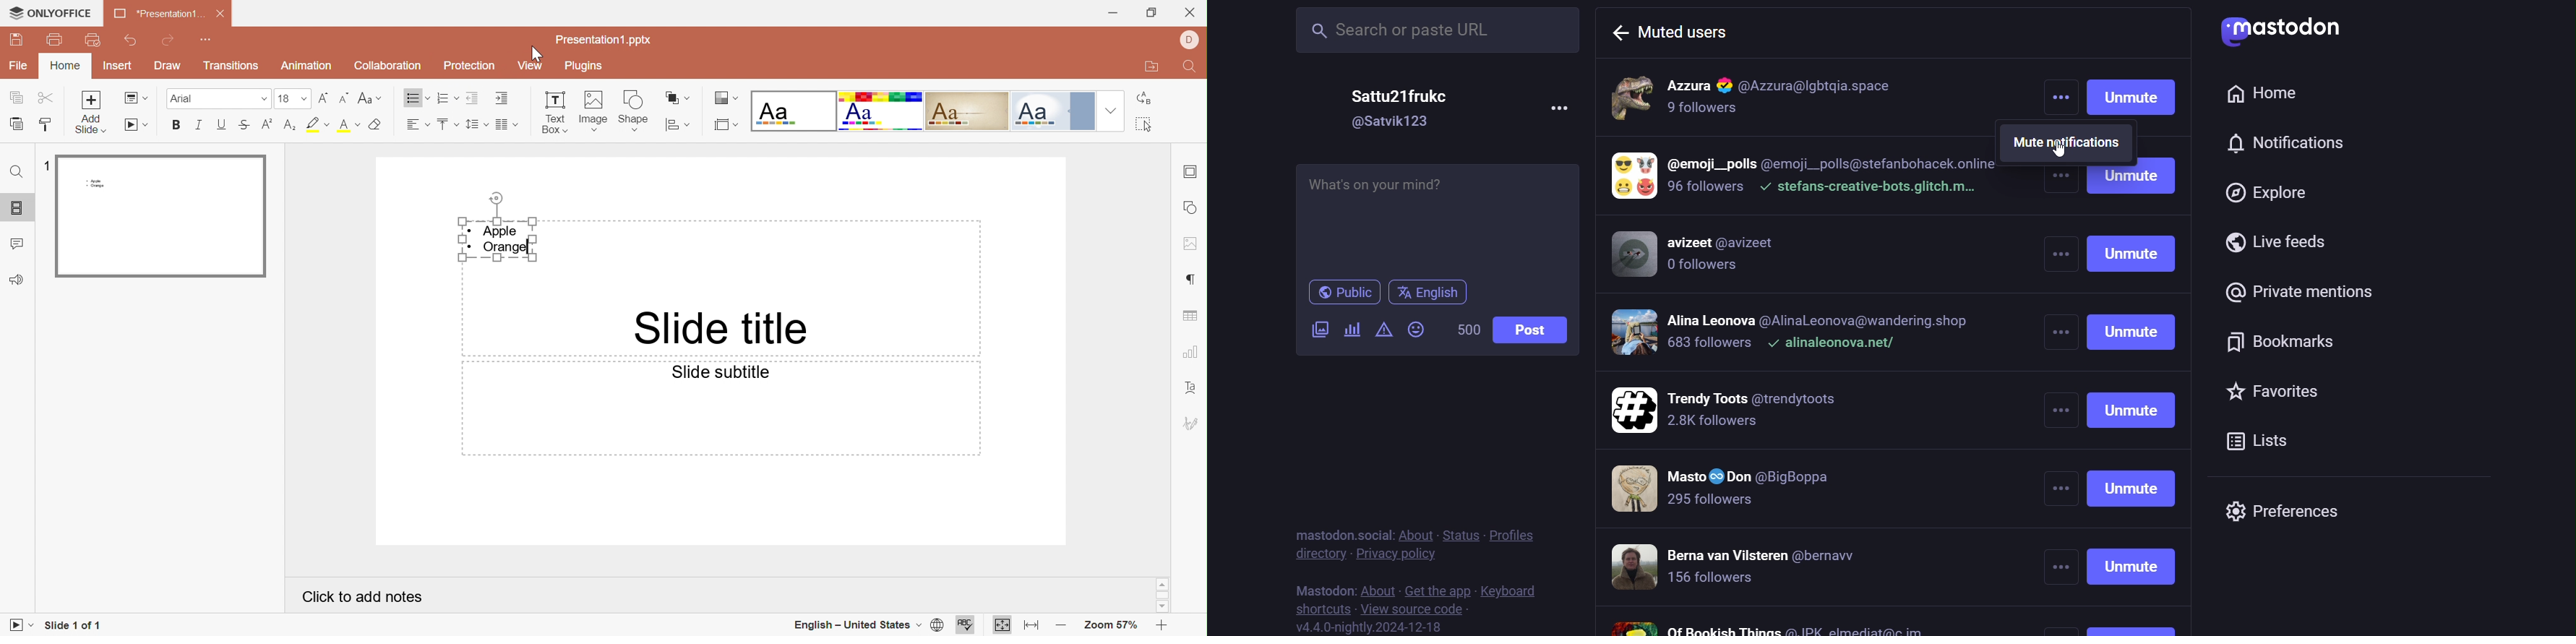  Describe the element at coordinates (1733, 407) in the screenshot. I see `muter users 5` at that location.